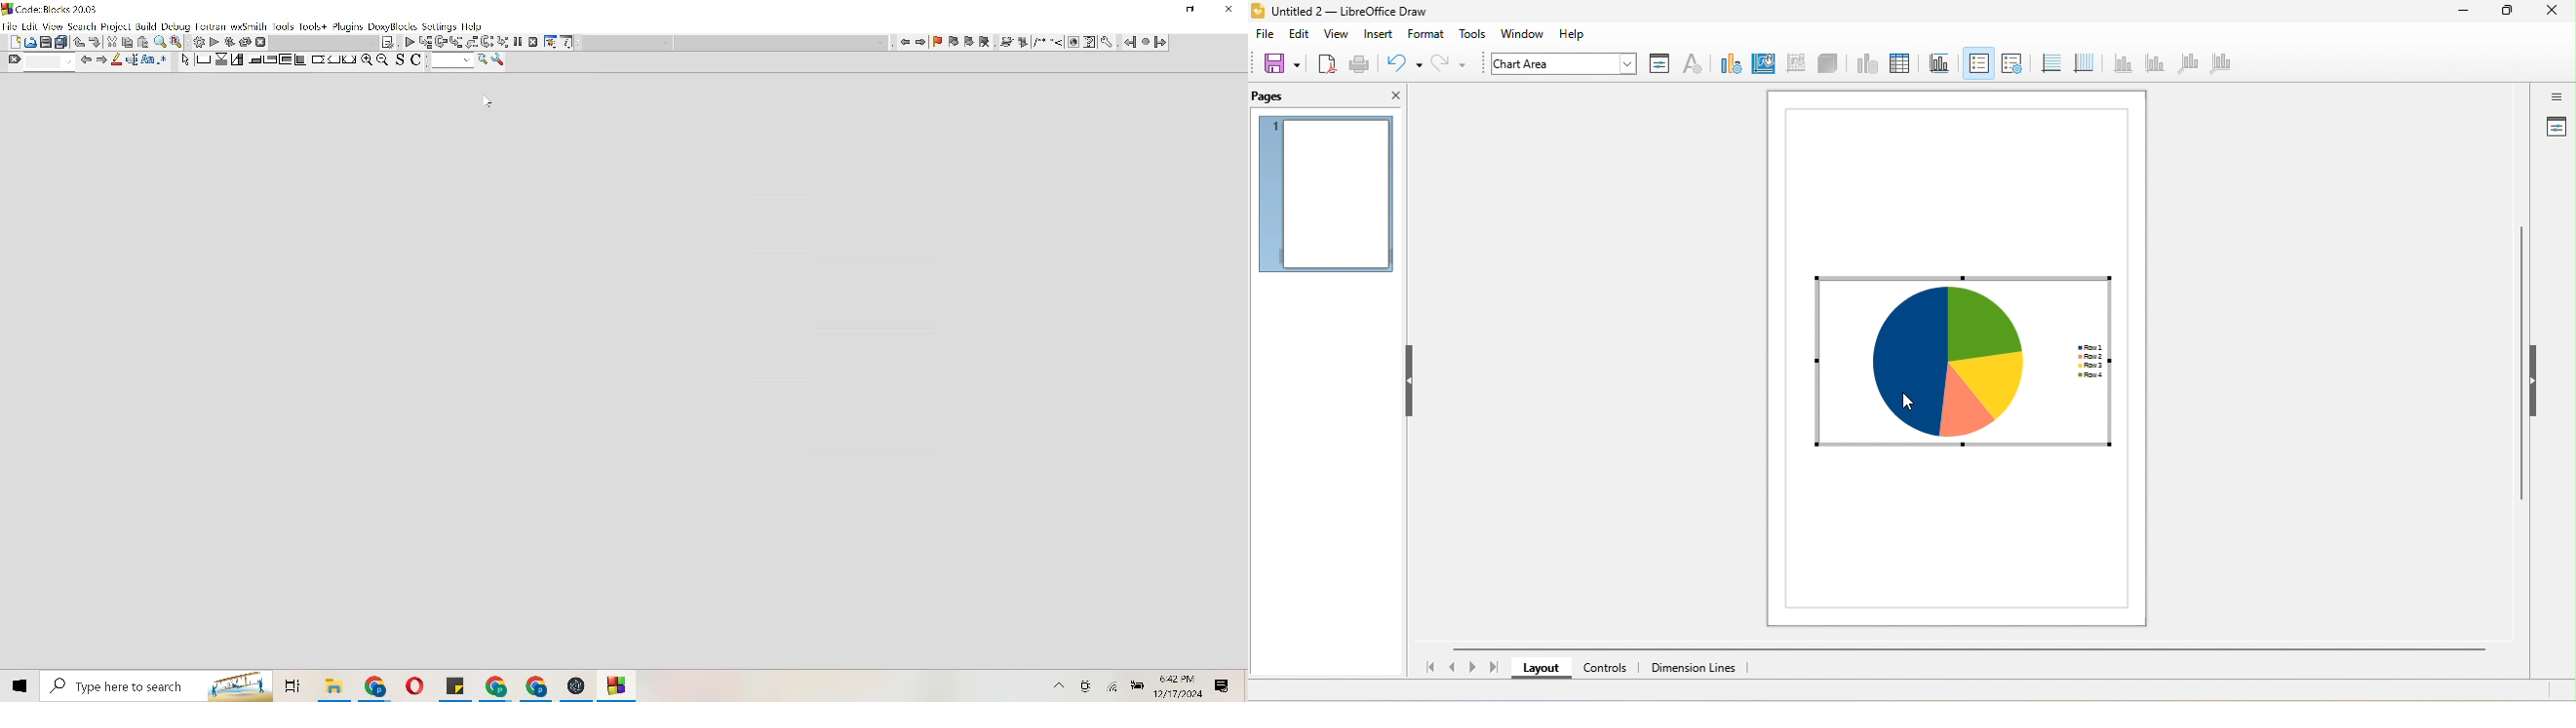 This screenshot has width=2576, height=728. Describe the element at coordinates (2533, 378) in the screenshot. I see `hide` at that location.